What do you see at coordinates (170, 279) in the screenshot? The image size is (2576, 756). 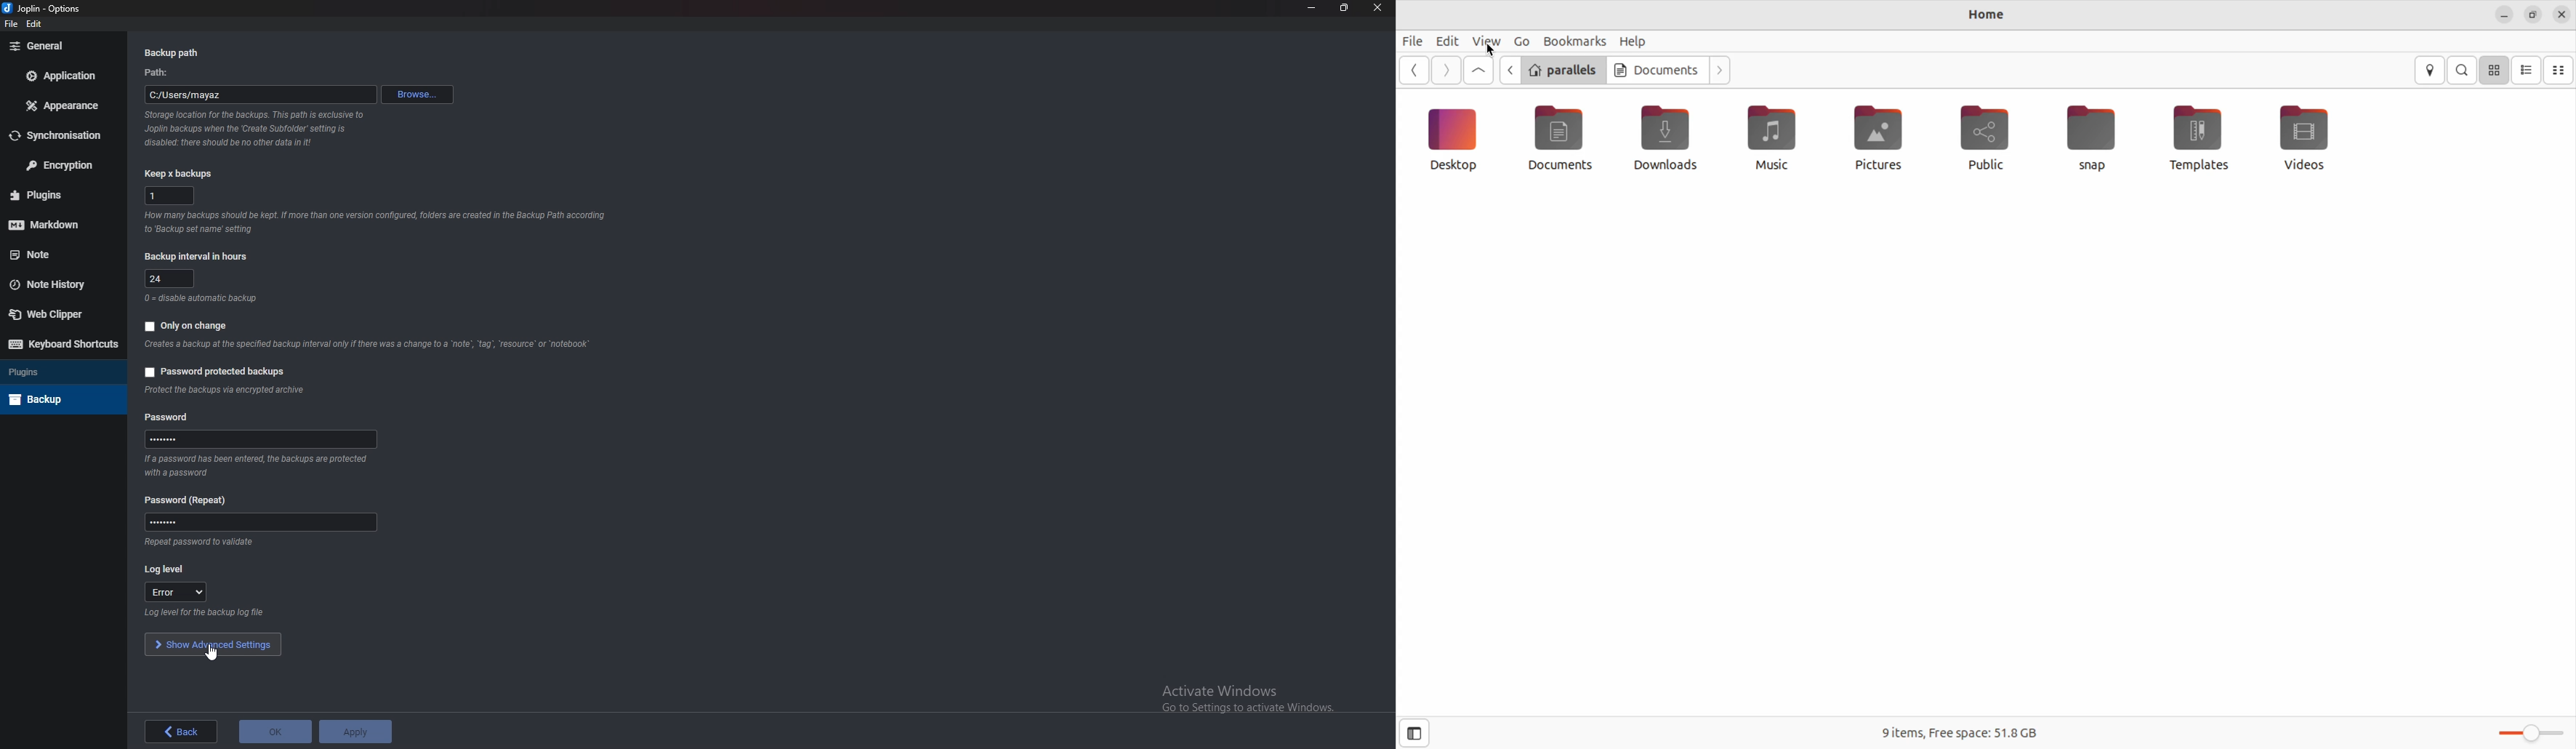 I see `24 Hours` at bounding box center [170, 279].